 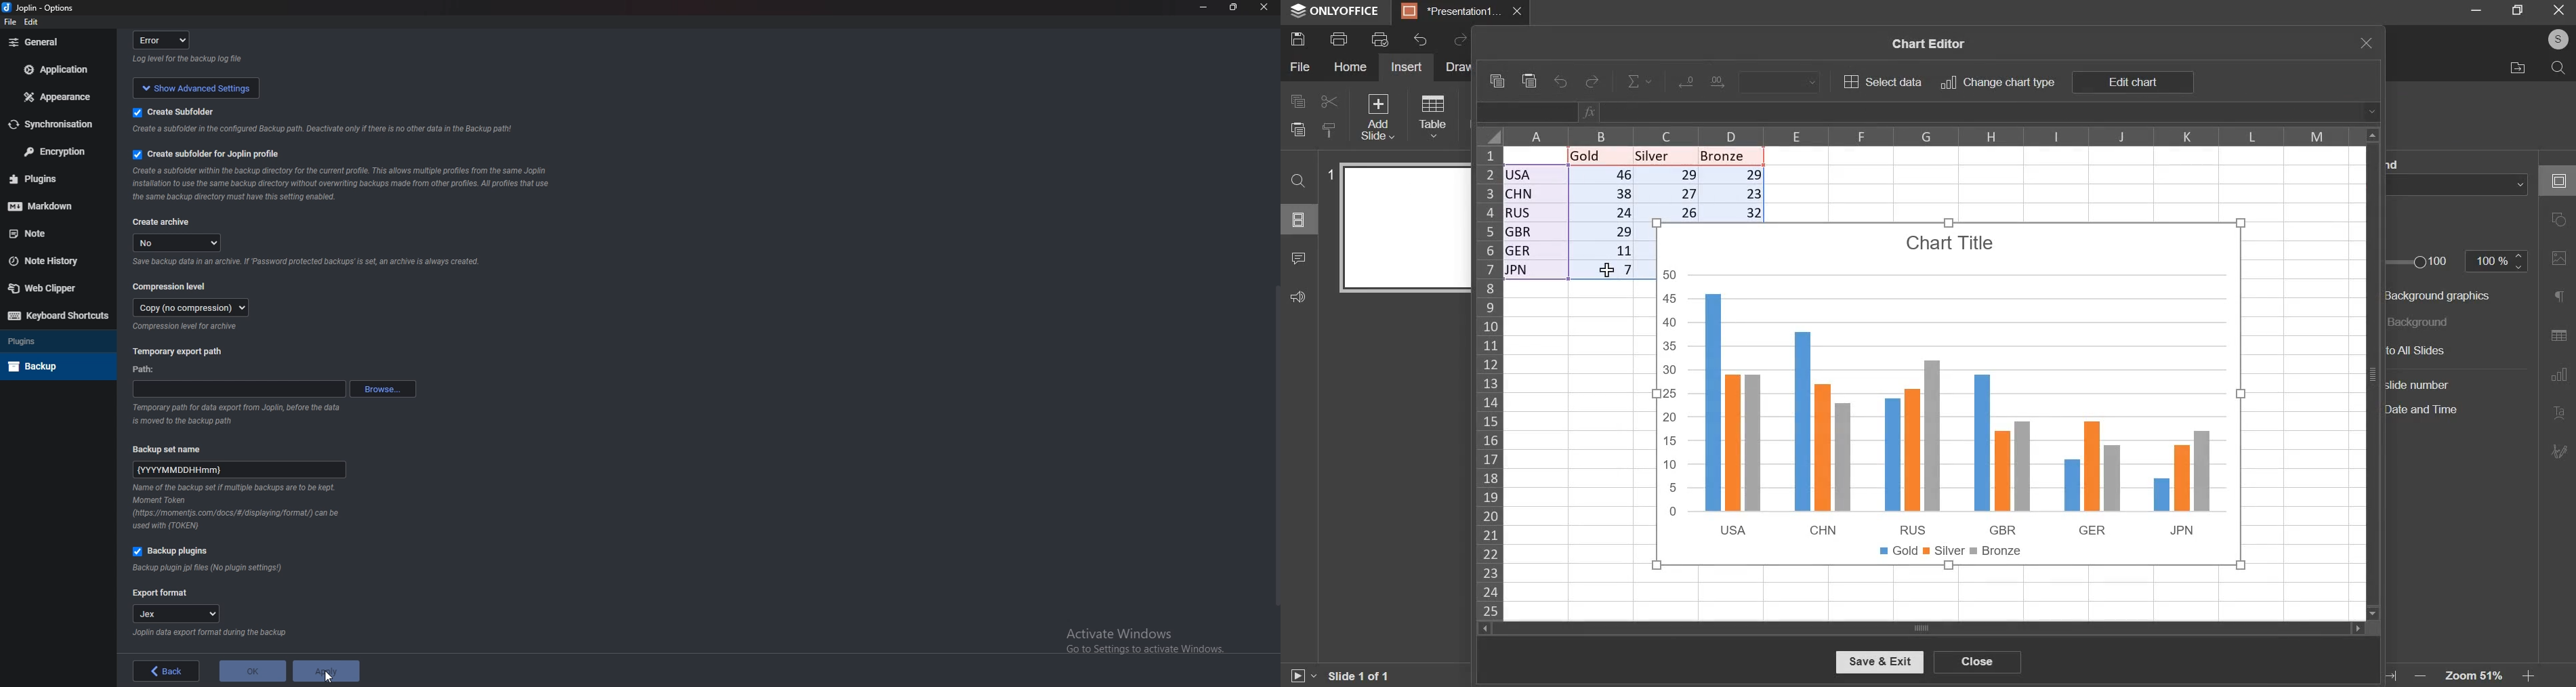 I want to click on Info, so click(x=238, y=508).